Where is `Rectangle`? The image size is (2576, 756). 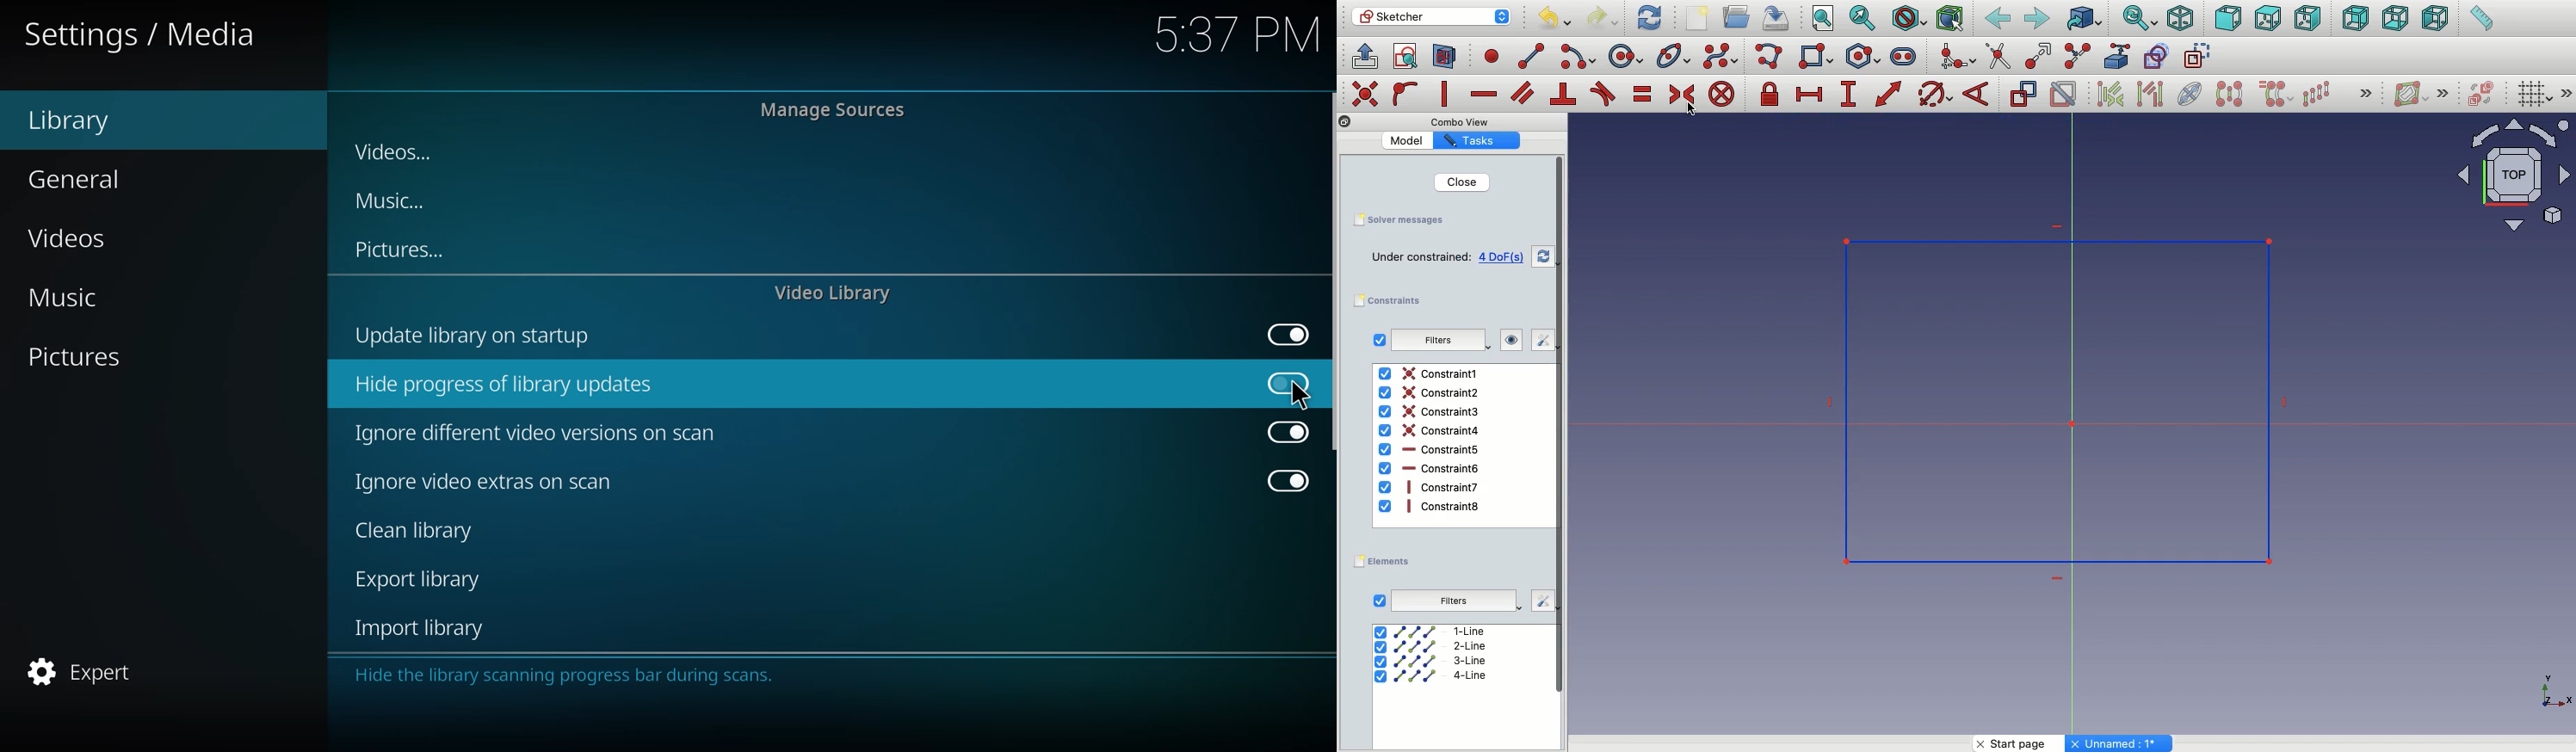
Rectangle is located at coordinates (2101, 384).